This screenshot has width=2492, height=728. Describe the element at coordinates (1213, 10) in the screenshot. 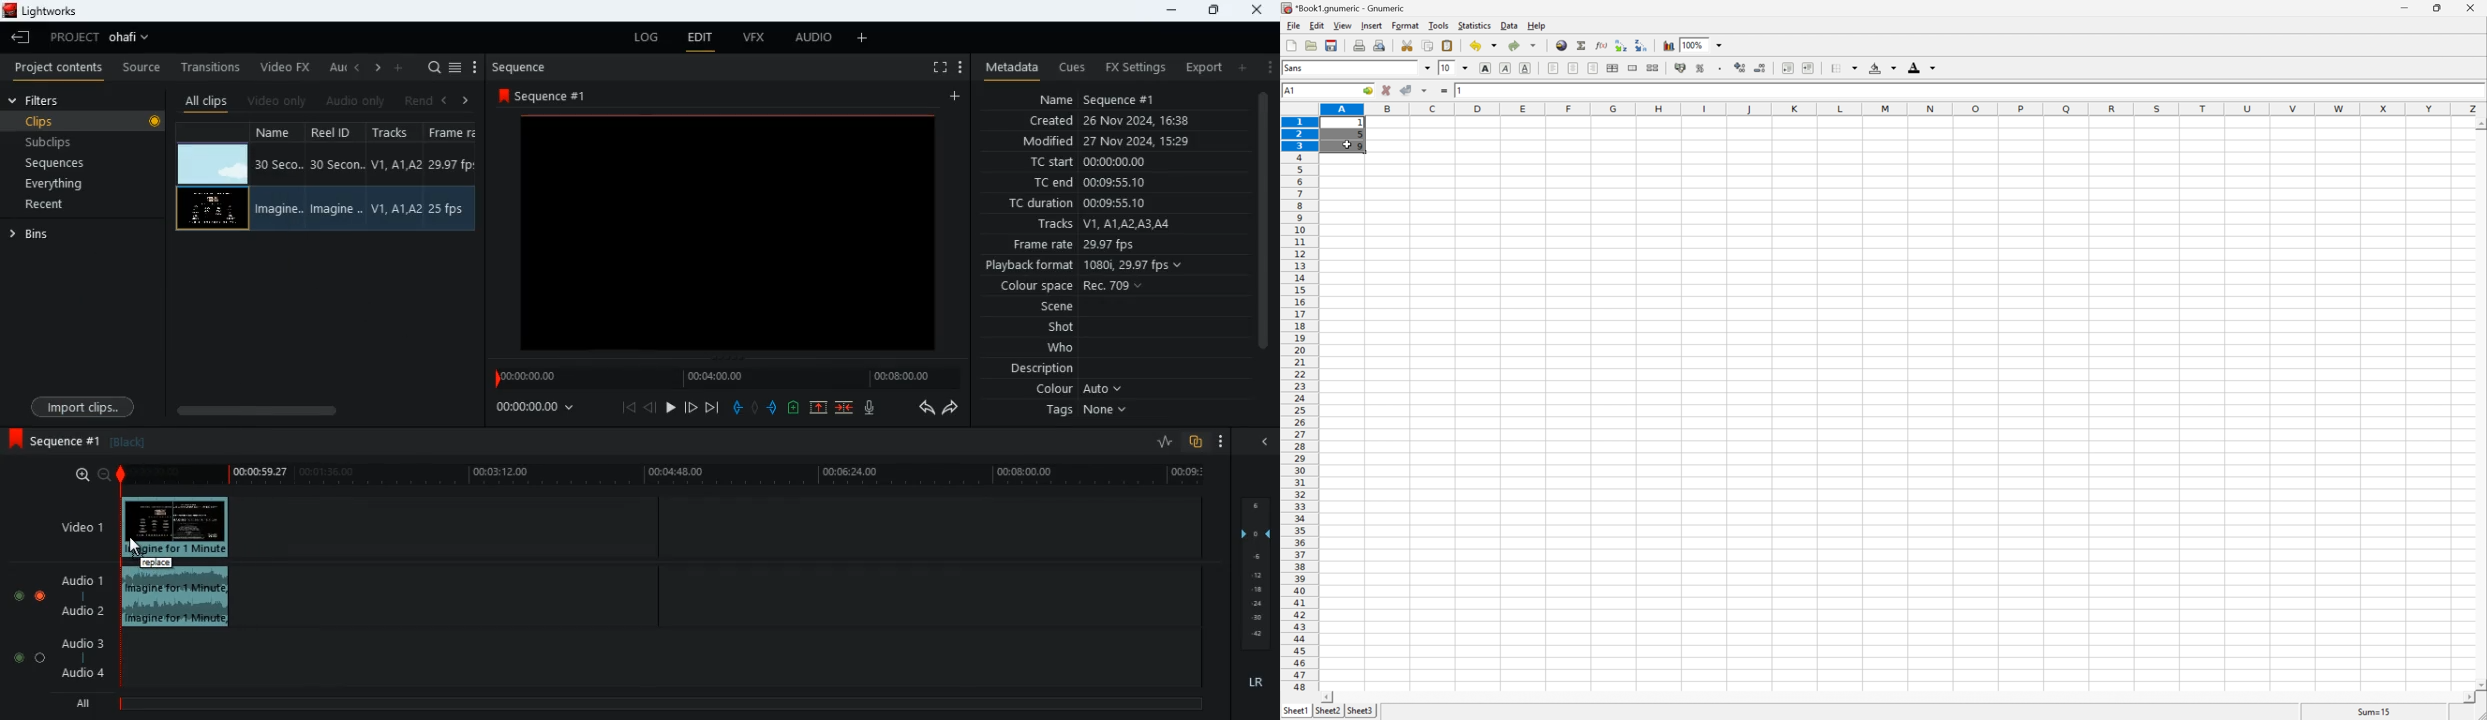

I see `maximize` at that location.